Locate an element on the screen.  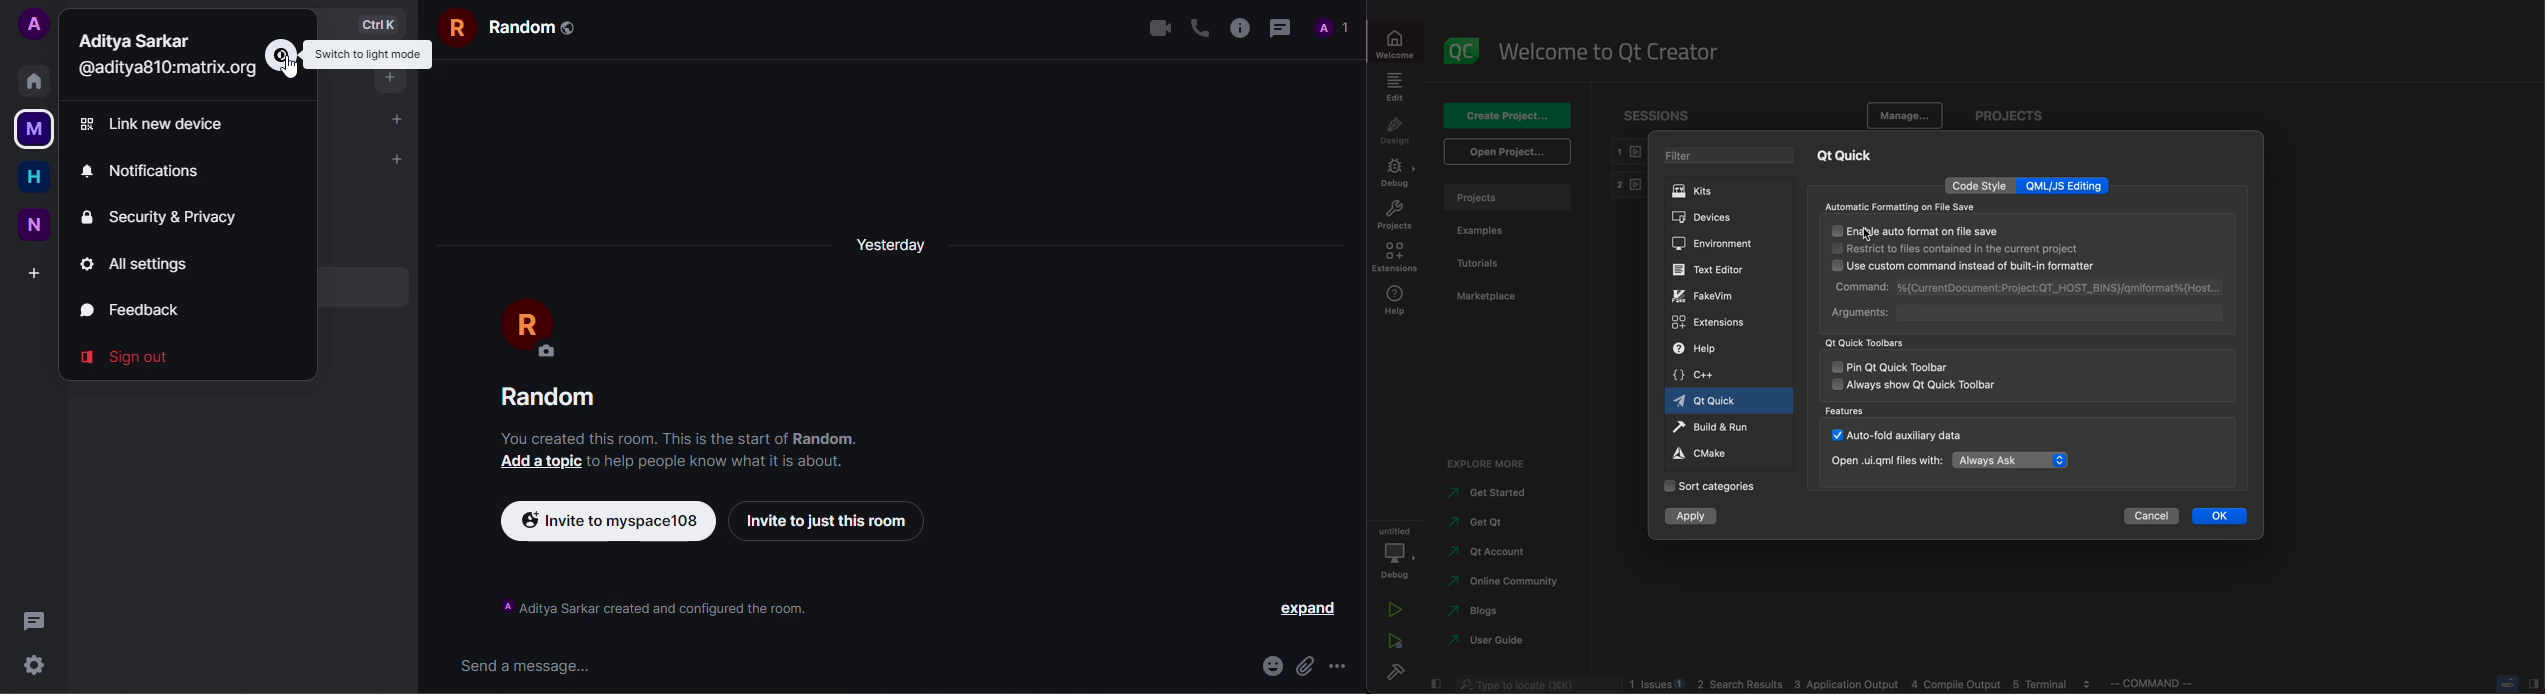
command is located at coordinates (2029, 286).